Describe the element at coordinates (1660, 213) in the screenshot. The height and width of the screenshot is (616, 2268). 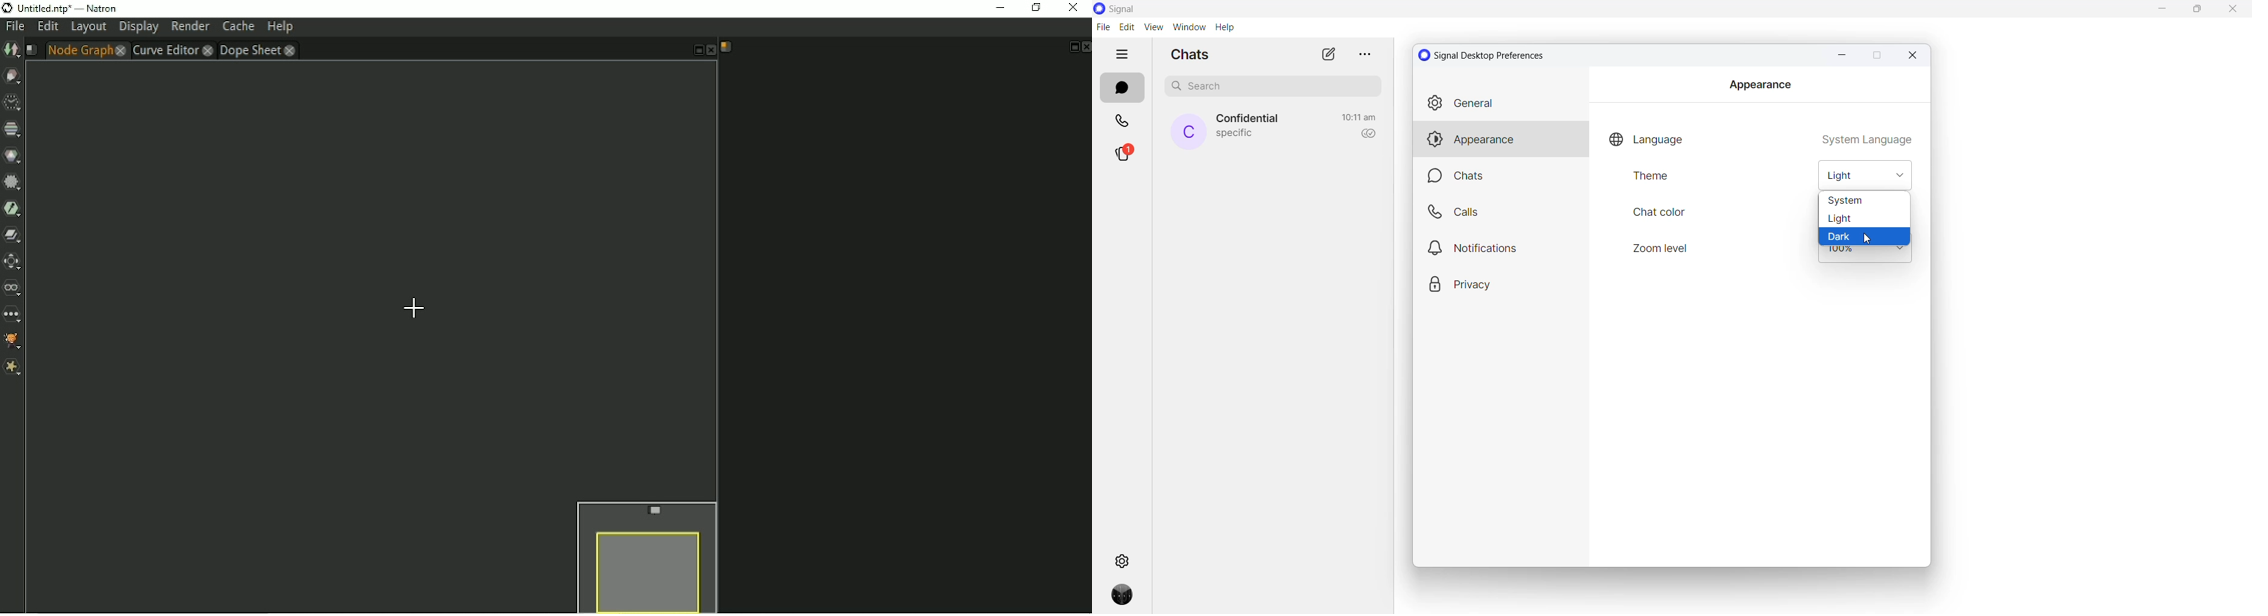
I see `chat color` at that location.